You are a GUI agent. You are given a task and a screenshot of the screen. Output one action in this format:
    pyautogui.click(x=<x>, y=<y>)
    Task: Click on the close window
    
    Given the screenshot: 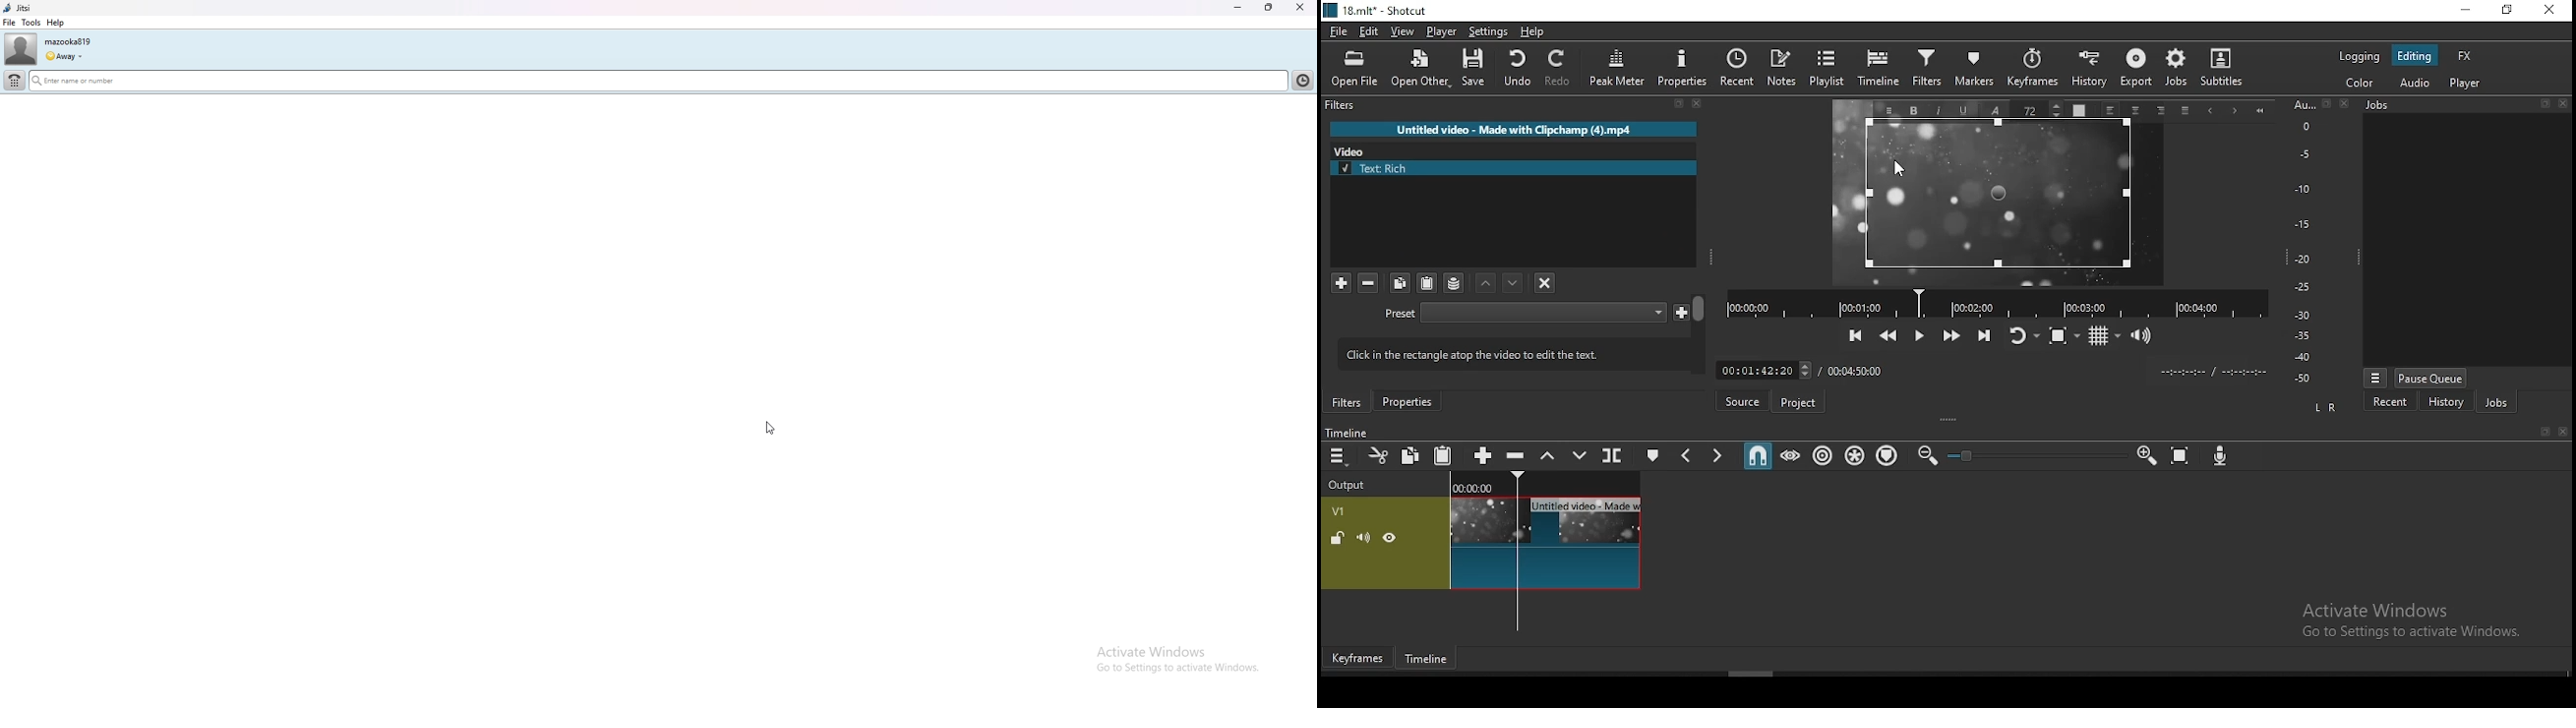 What is the action you would take?
    pyautogui.click(x=2551, y=10)
    